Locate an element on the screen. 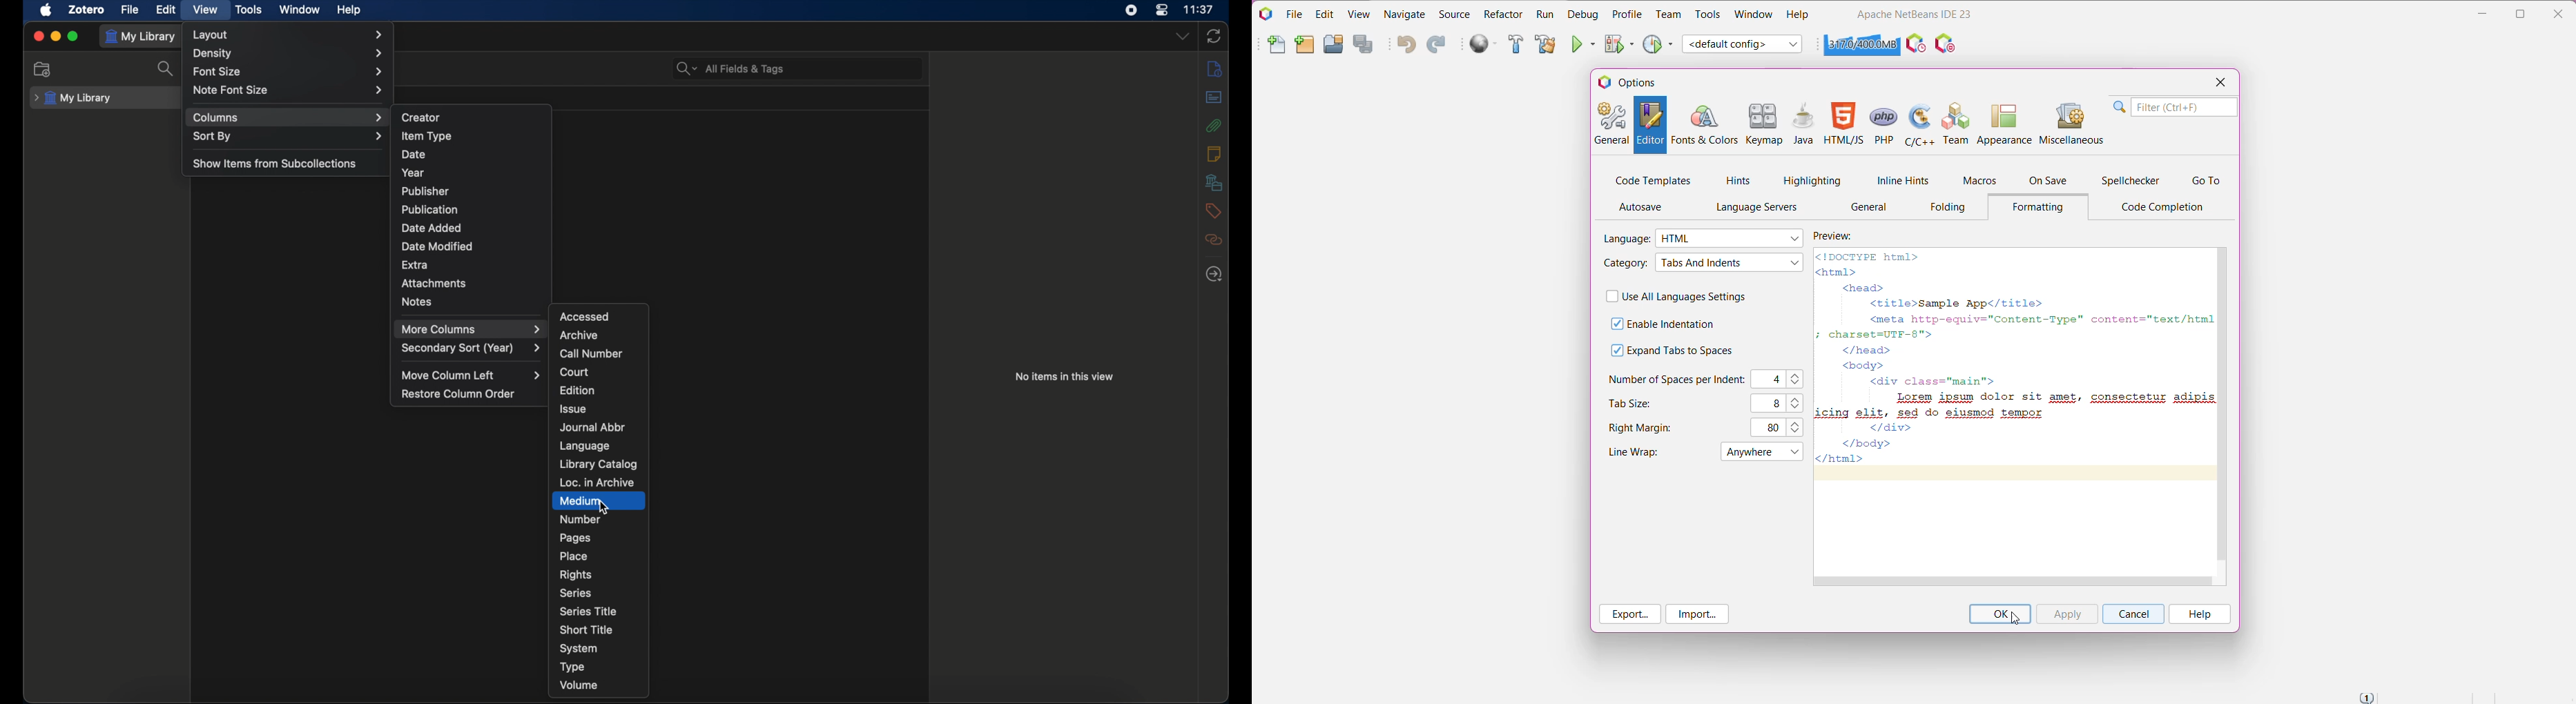 The image size is (2576, 728). tools is located at coordinates (249, 9).